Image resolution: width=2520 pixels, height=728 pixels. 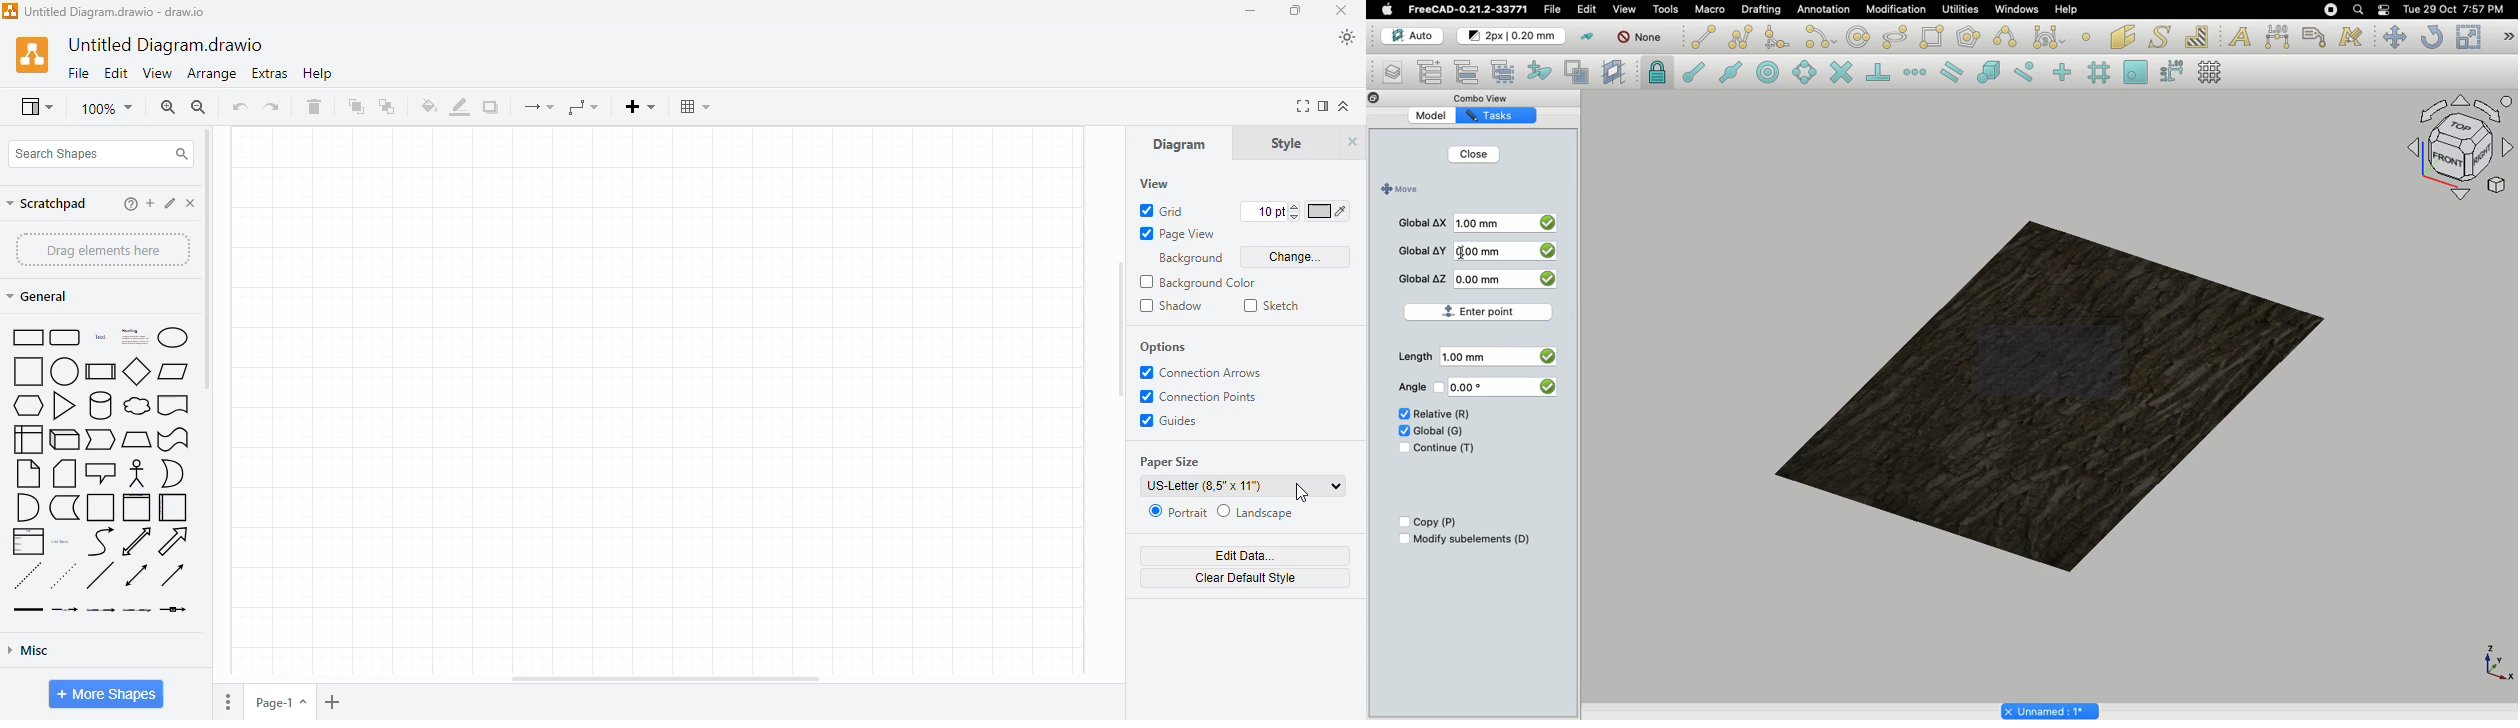 What do you see at coordinates (460, 107) in the screenshot?
I see `line color` at bounding box center [460, 107].